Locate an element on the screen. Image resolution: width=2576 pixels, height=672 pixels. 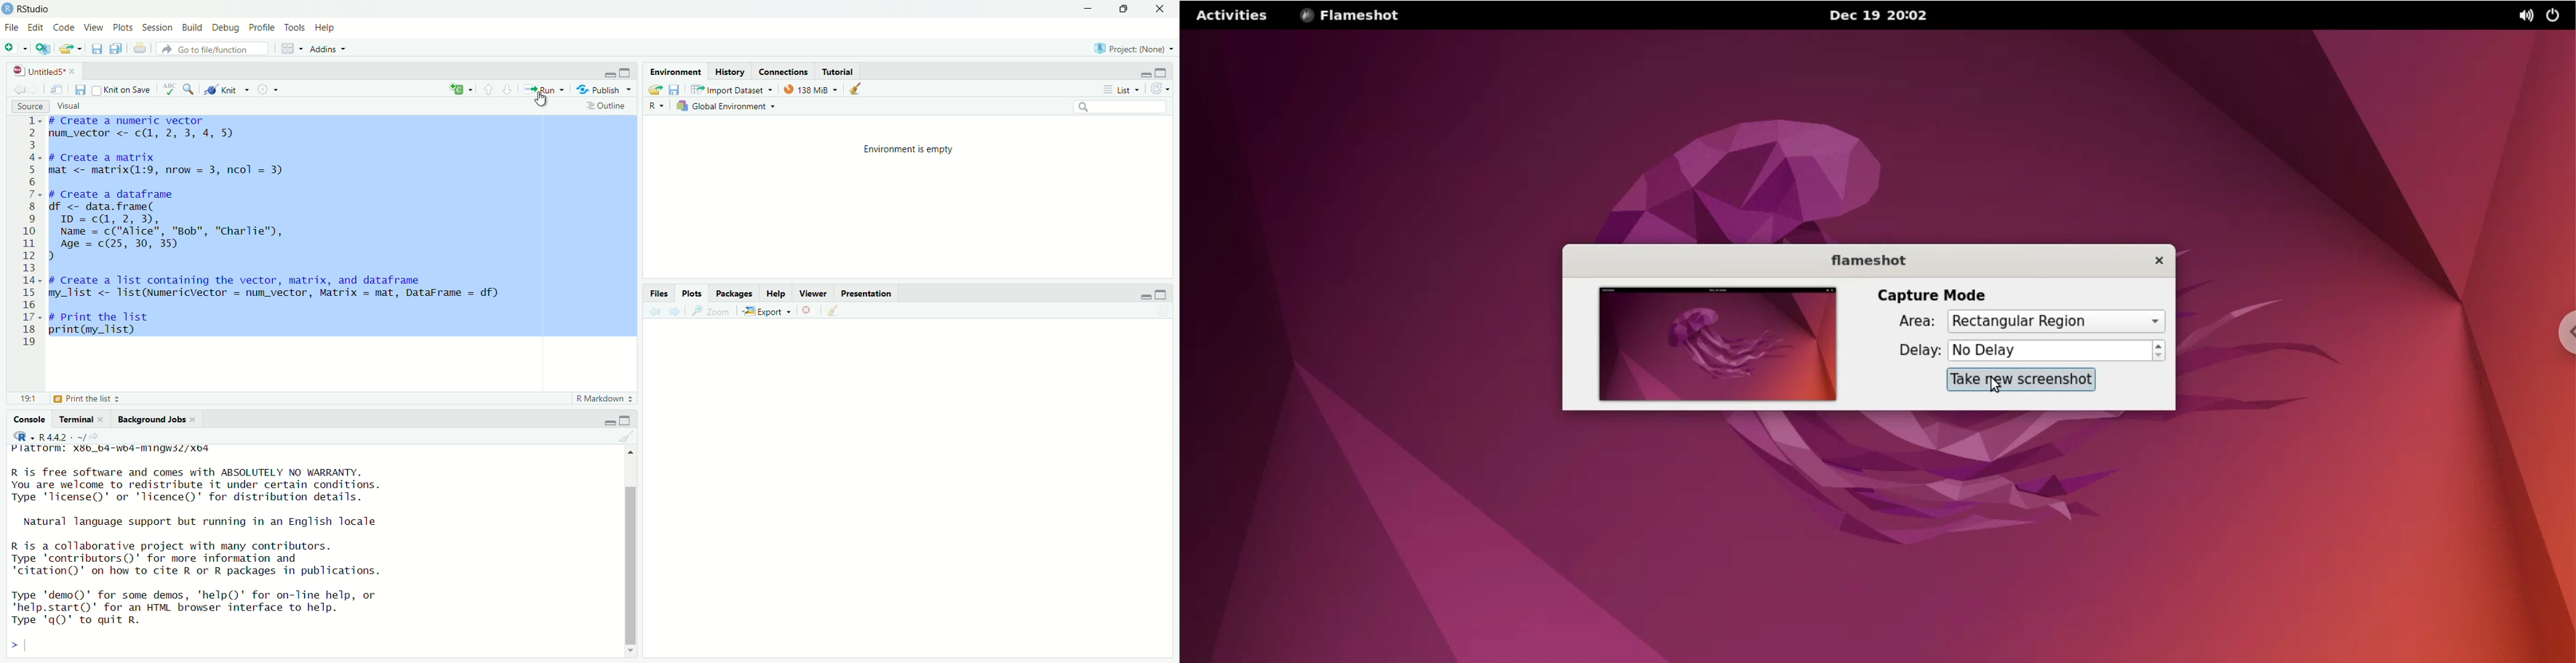
search is located at coordinates (190, 90).